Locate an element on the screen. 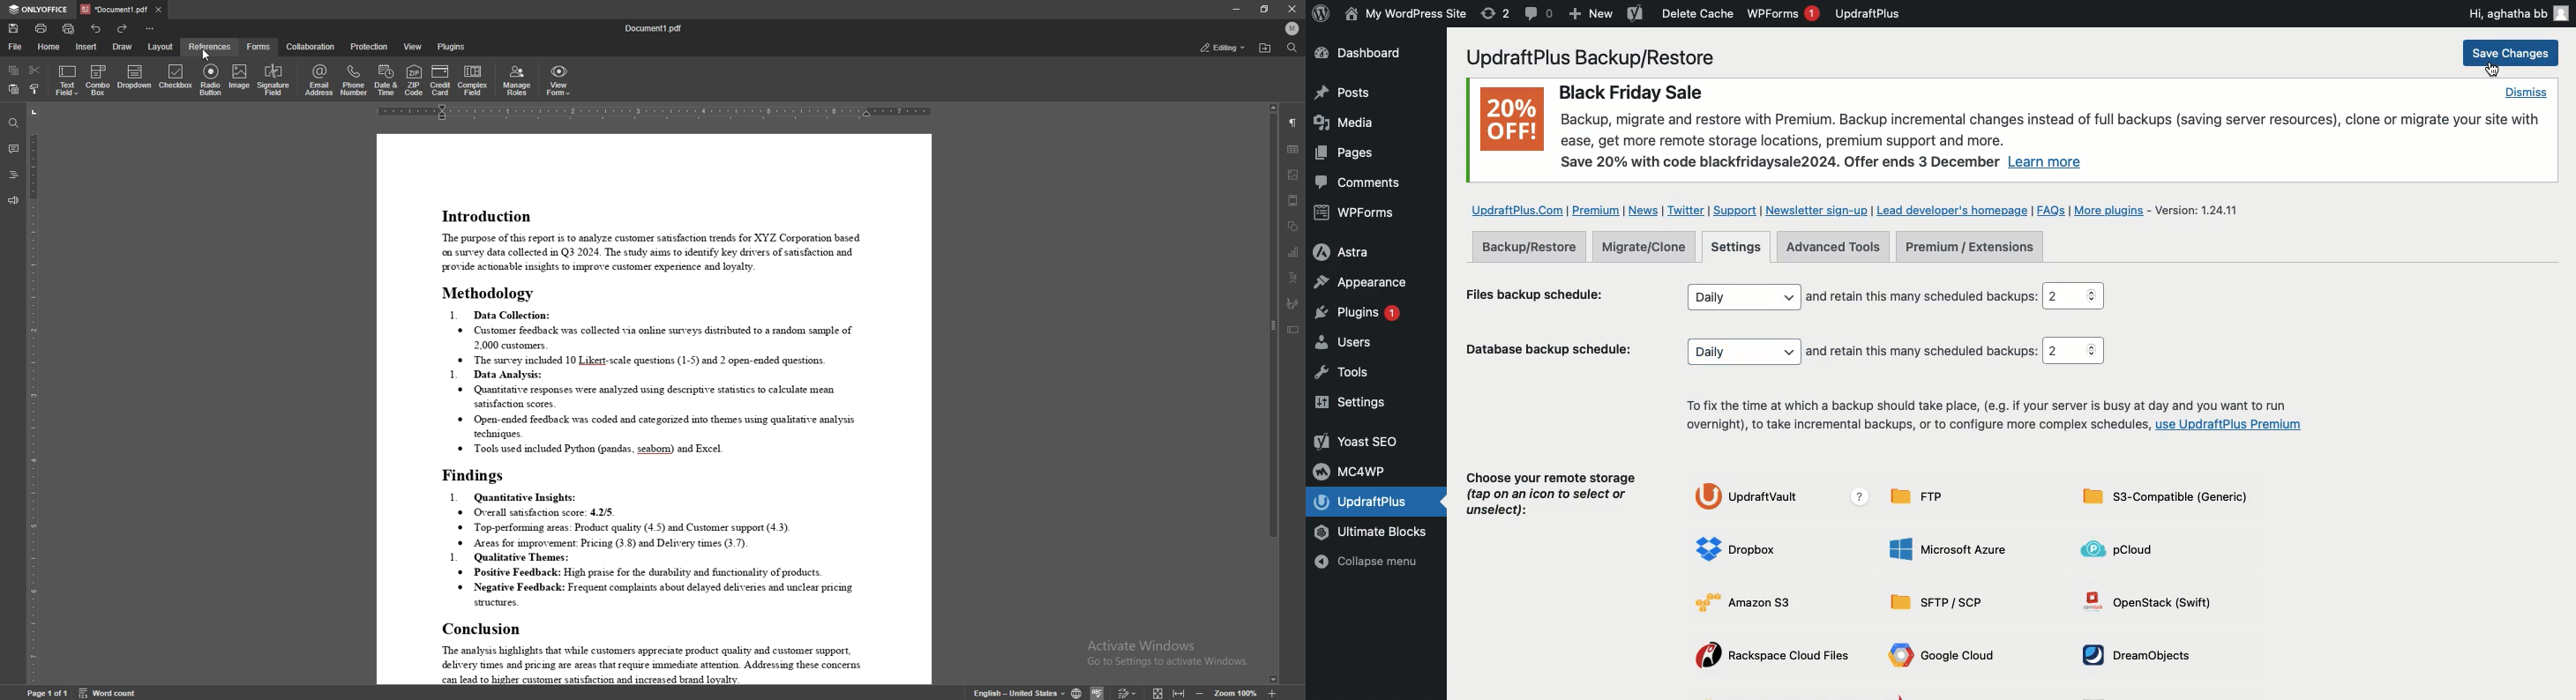  english - United states is located at coordinates (1015, 693).